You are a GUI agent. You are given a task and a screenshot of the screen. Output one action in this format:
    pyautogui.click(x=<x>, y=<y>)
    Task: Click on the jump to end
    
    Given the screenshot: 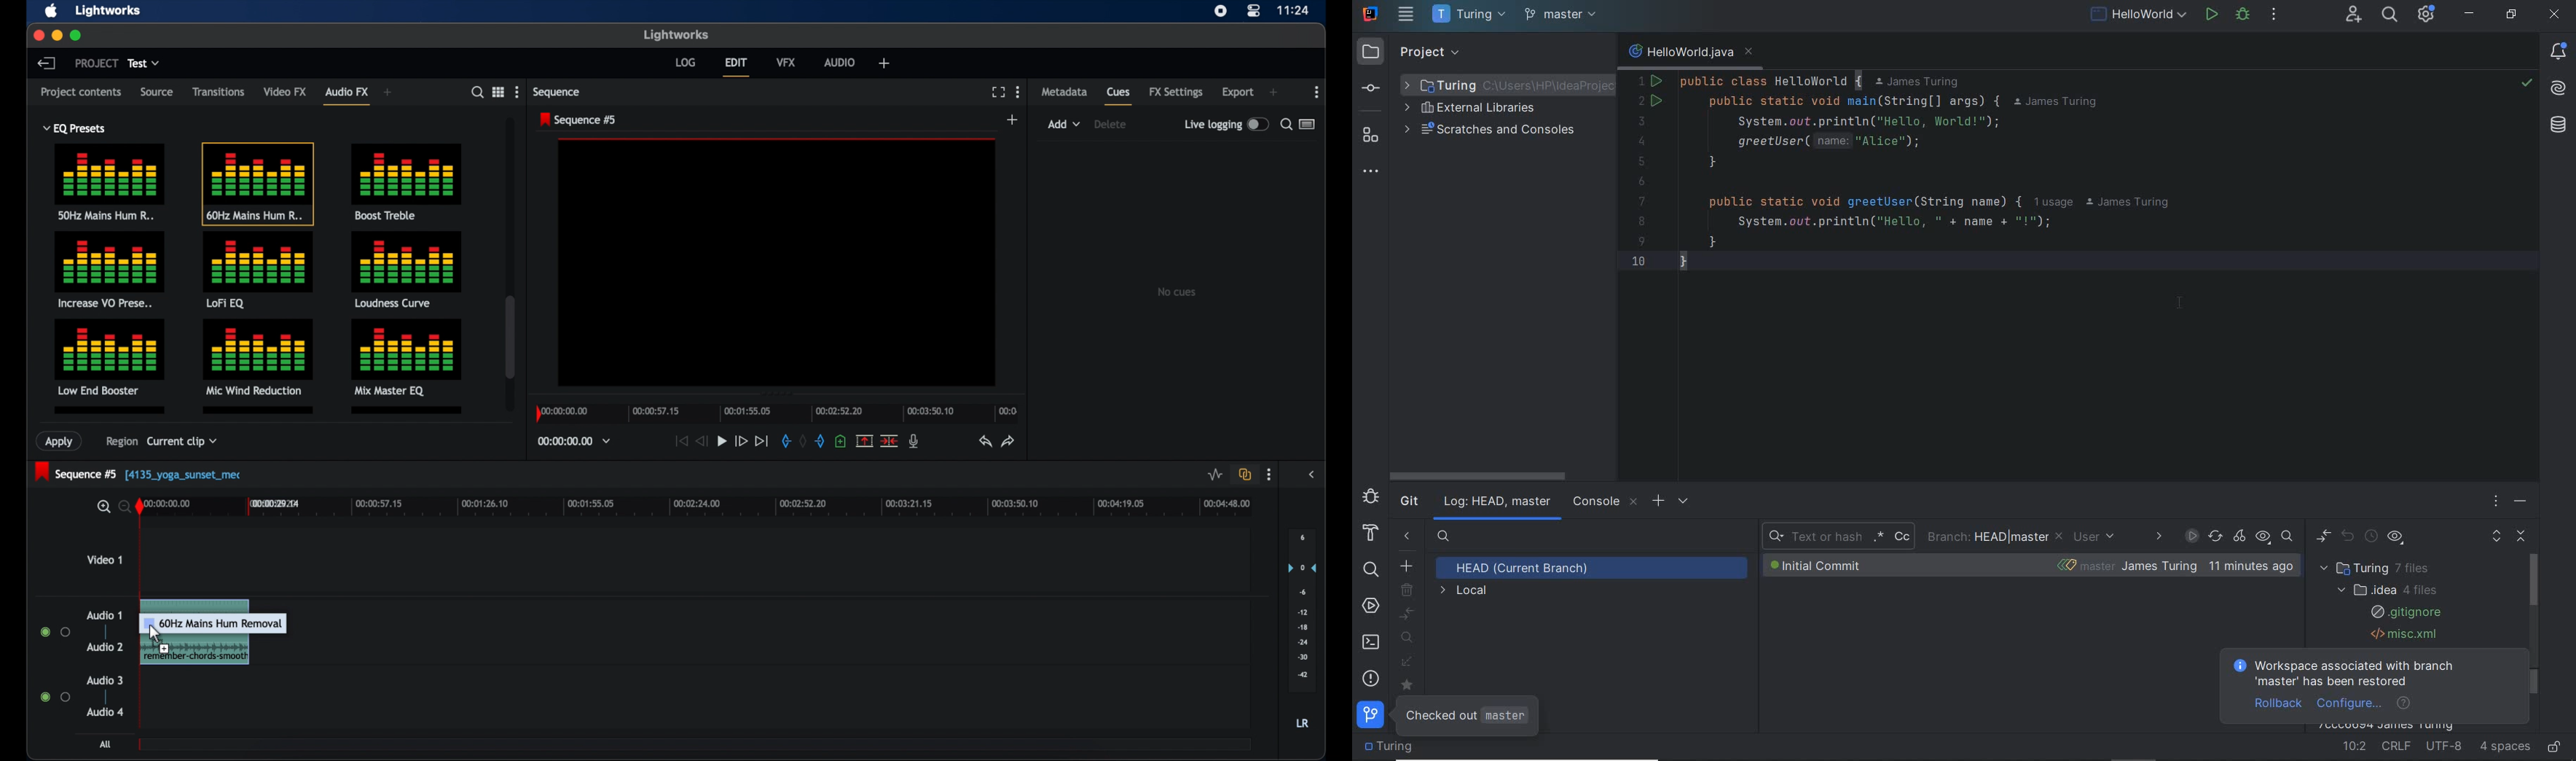 What is the action you would take?
    pyautogui.click(x=761, y=440)
    